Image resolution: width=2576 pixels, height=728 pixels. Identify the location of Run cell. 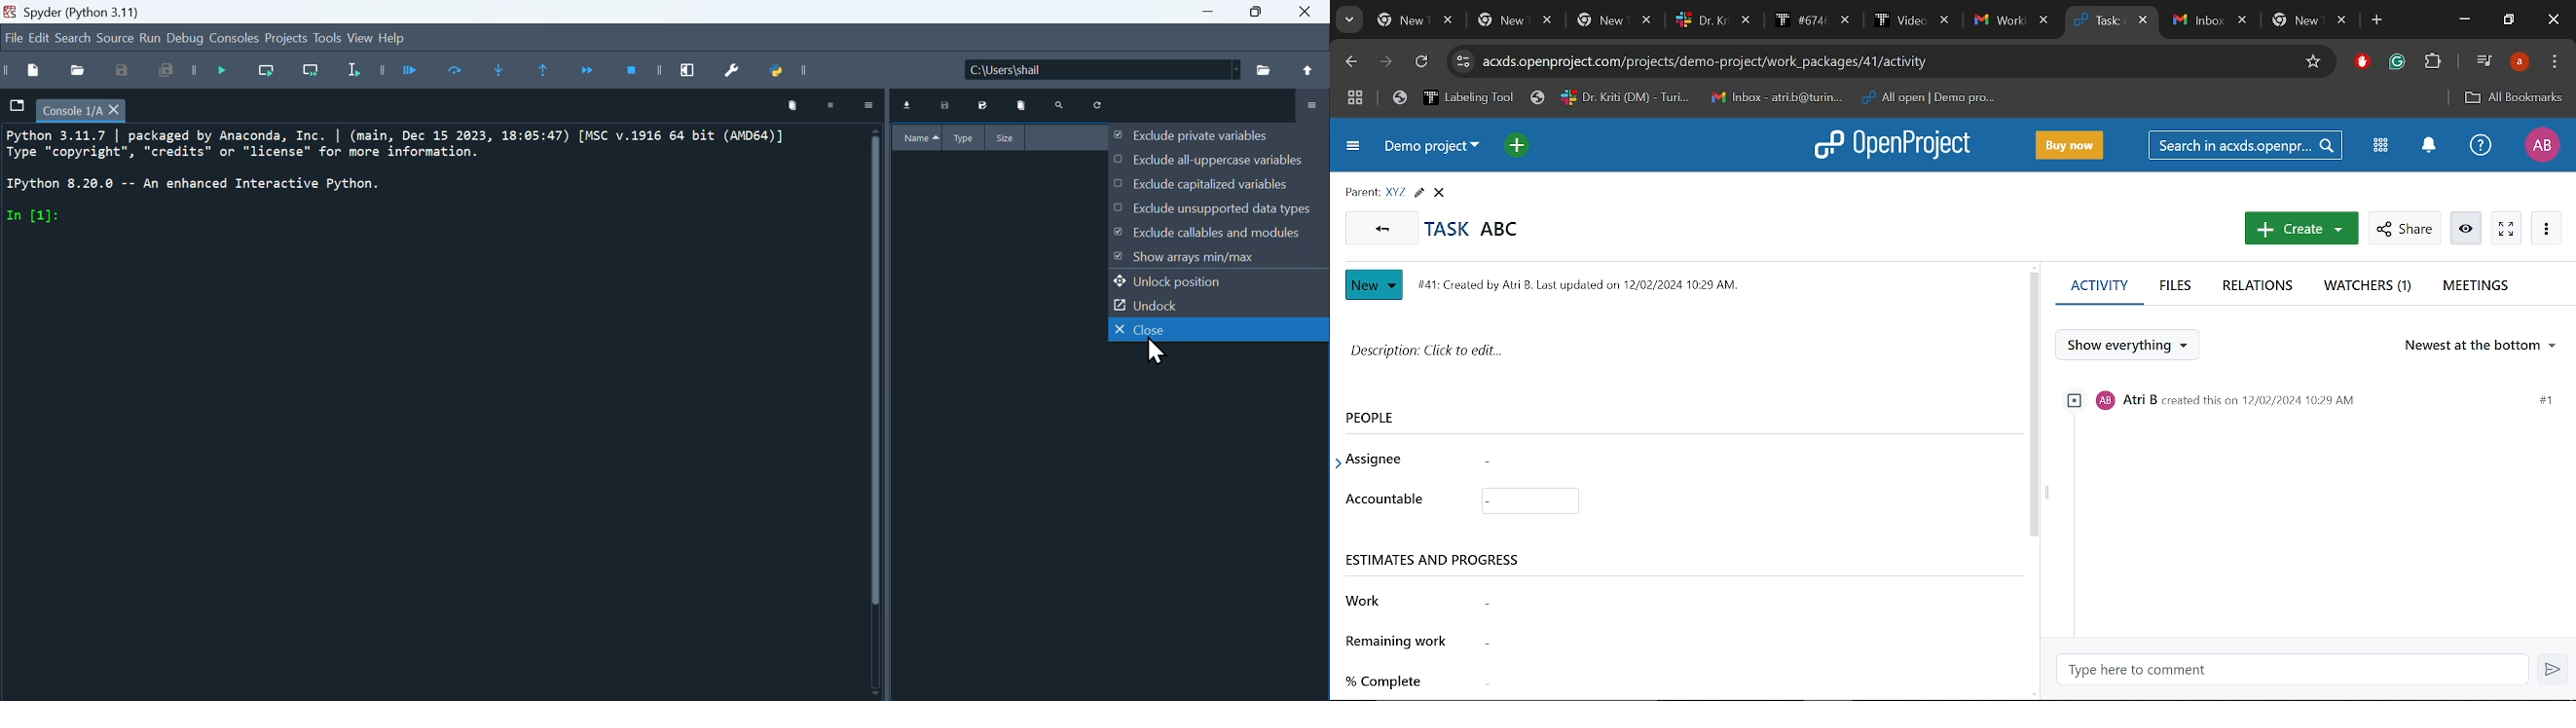
(415, 71).